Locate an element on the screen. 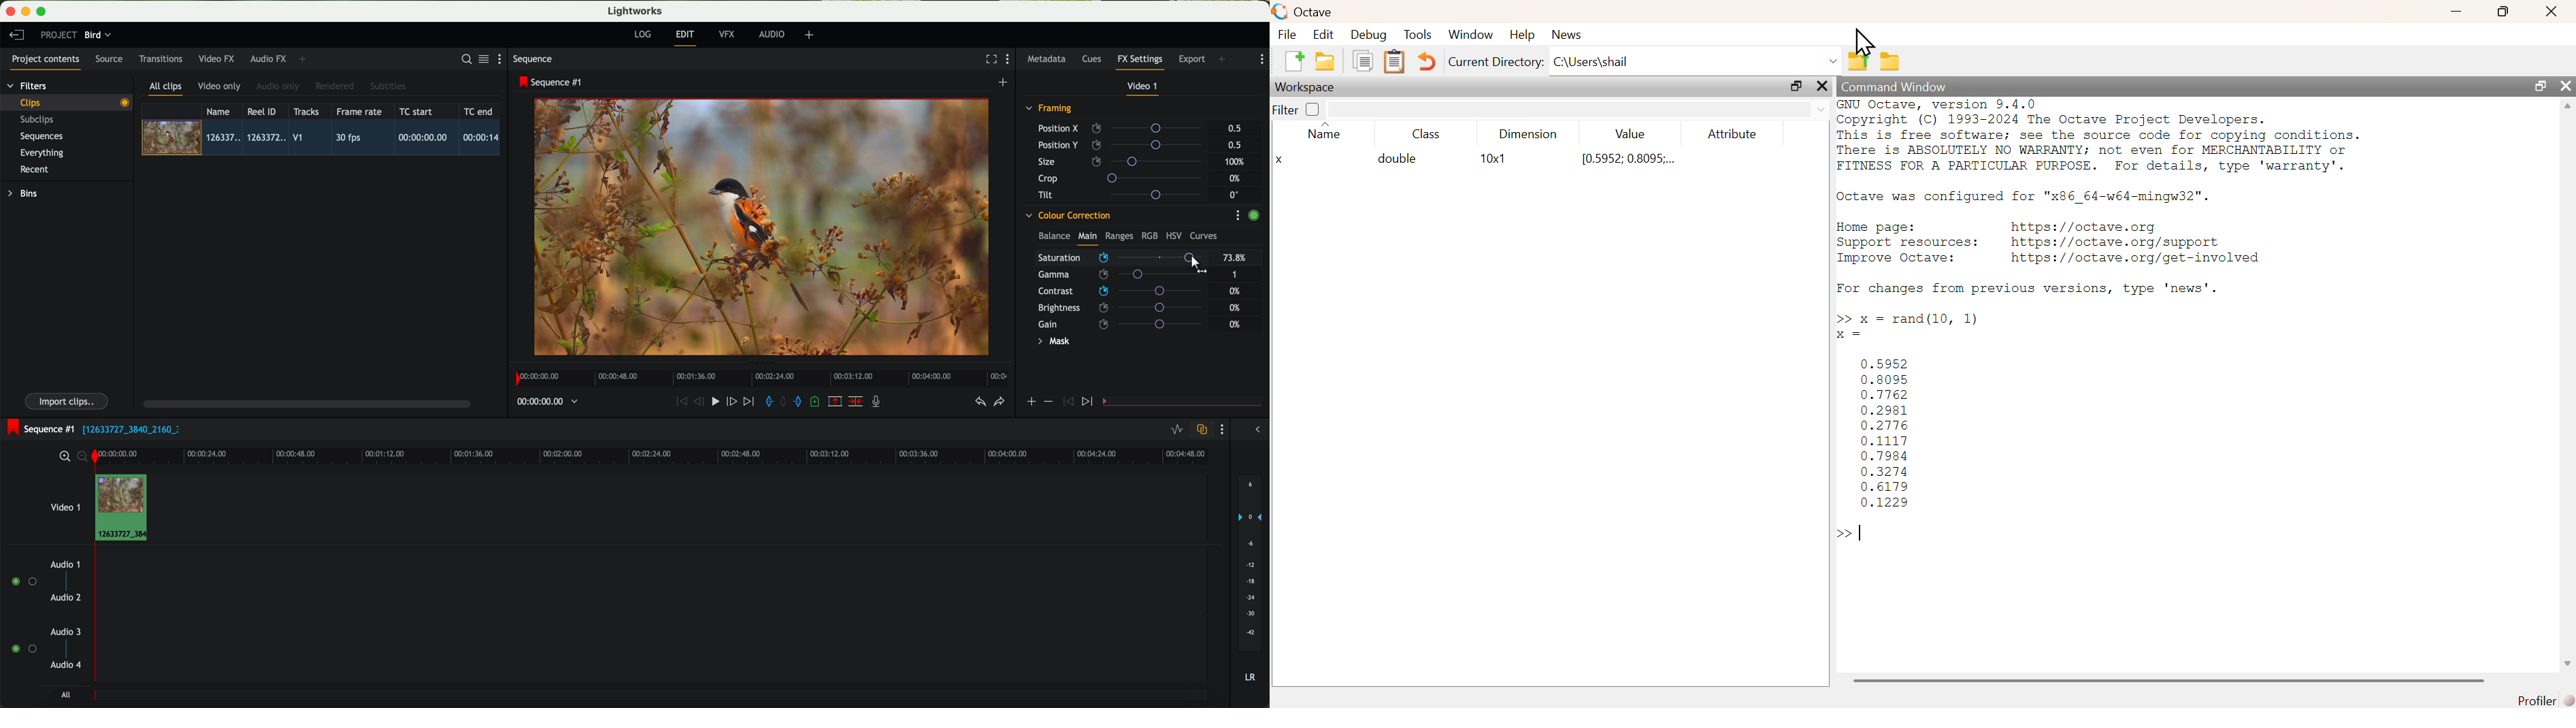  Mouse Cursor is located at coordinates (1196, 266).